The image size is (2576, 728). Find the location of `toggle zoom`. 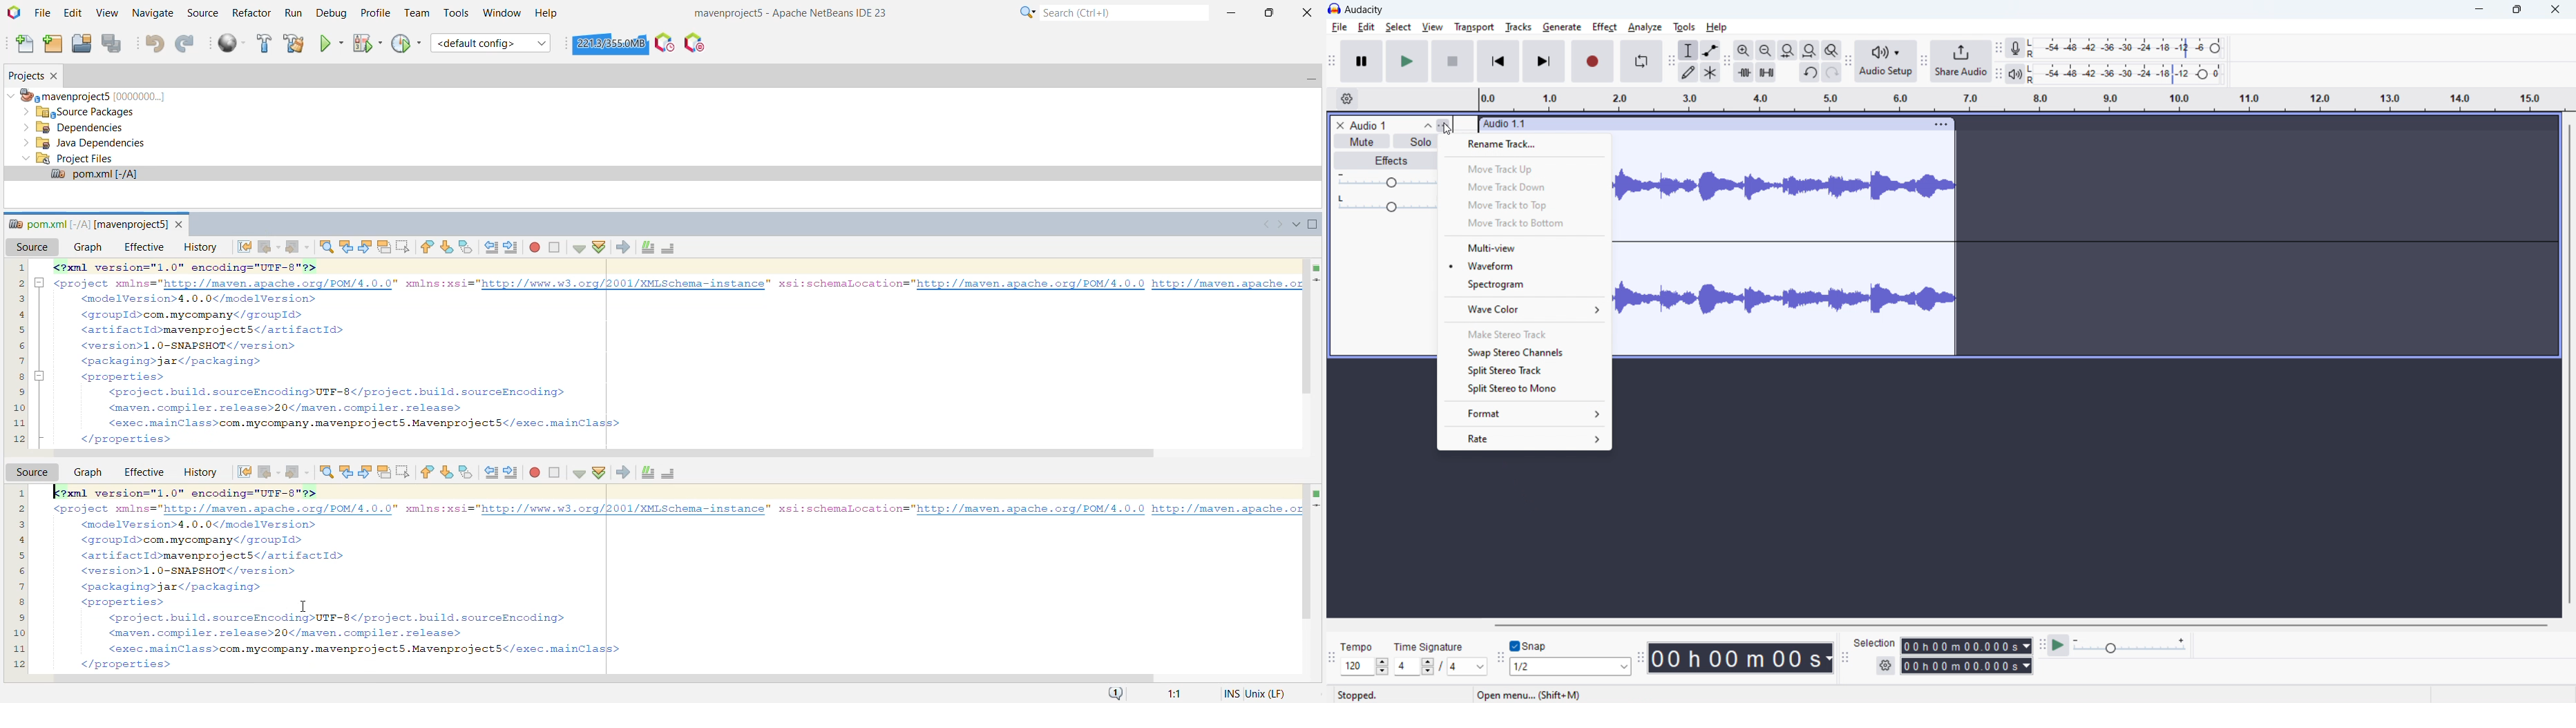

toggle zoom is located at coordinates (1832, 50).